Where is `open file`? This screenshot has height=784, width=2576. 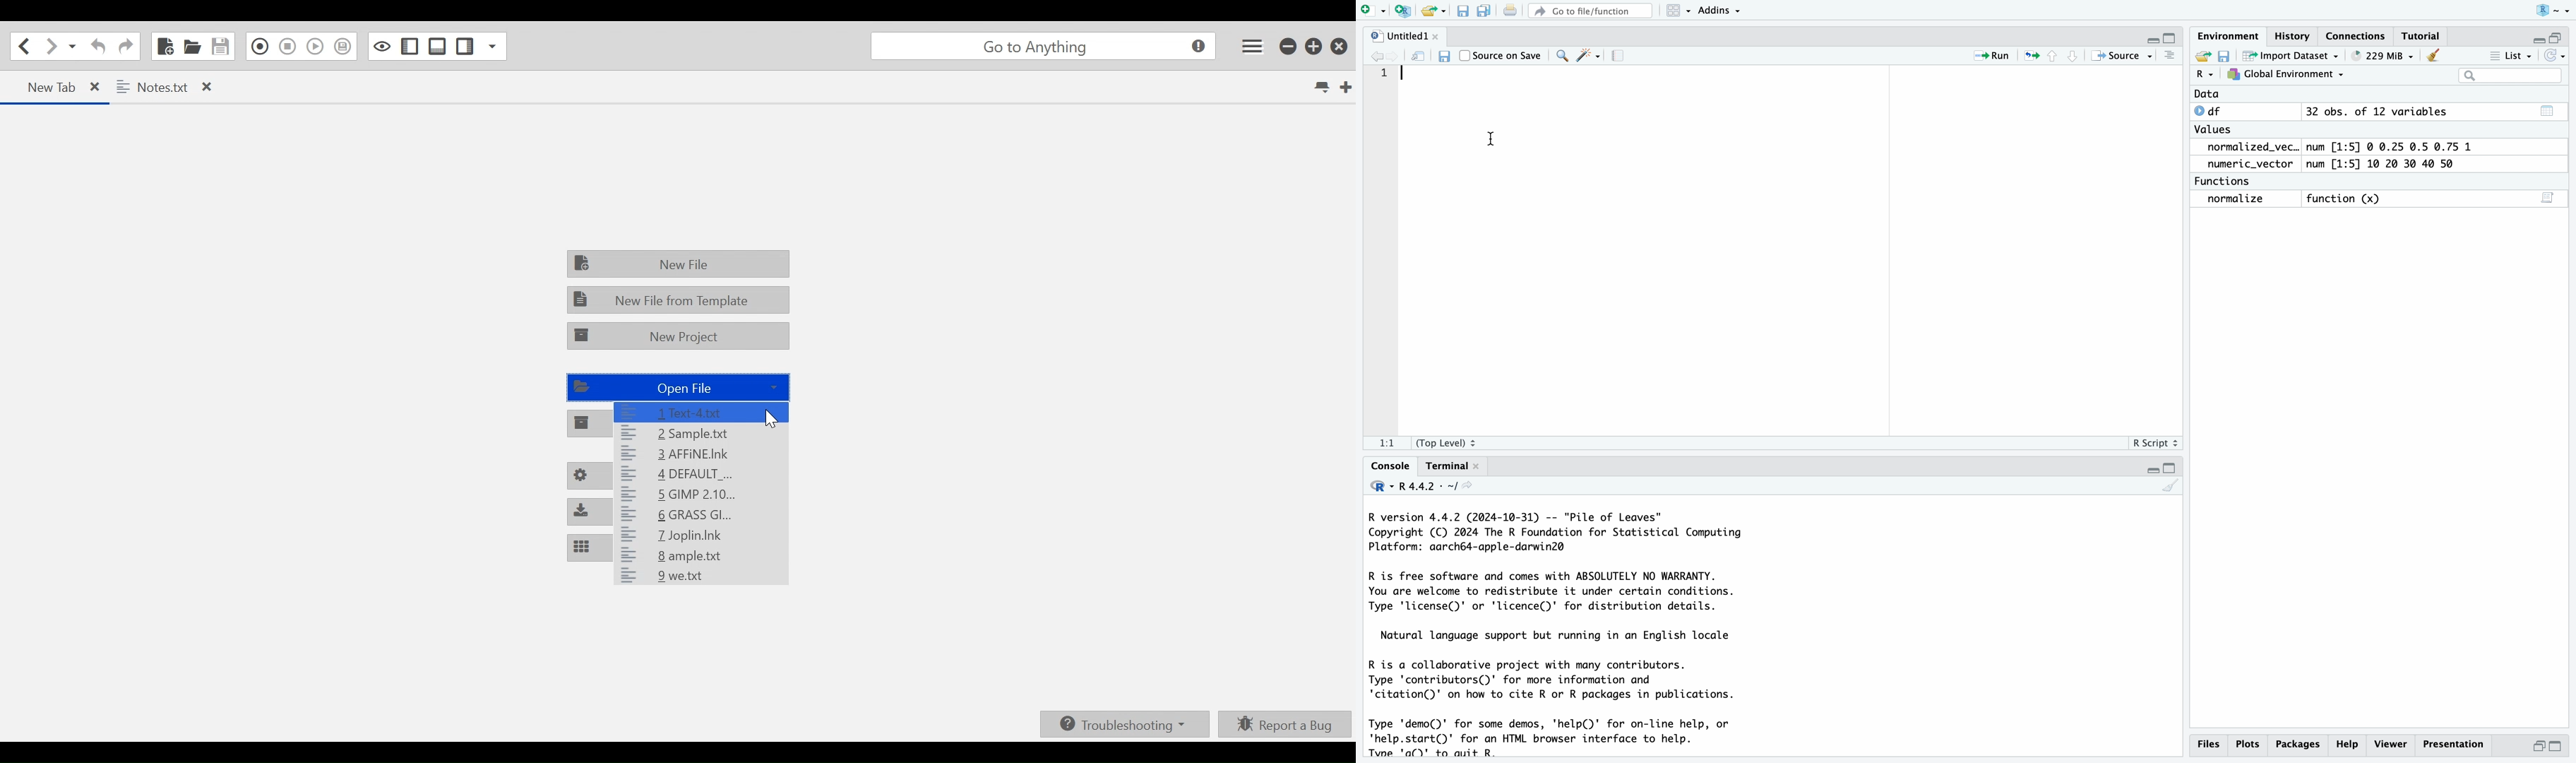 open file is located at coordinates (2204, 57).